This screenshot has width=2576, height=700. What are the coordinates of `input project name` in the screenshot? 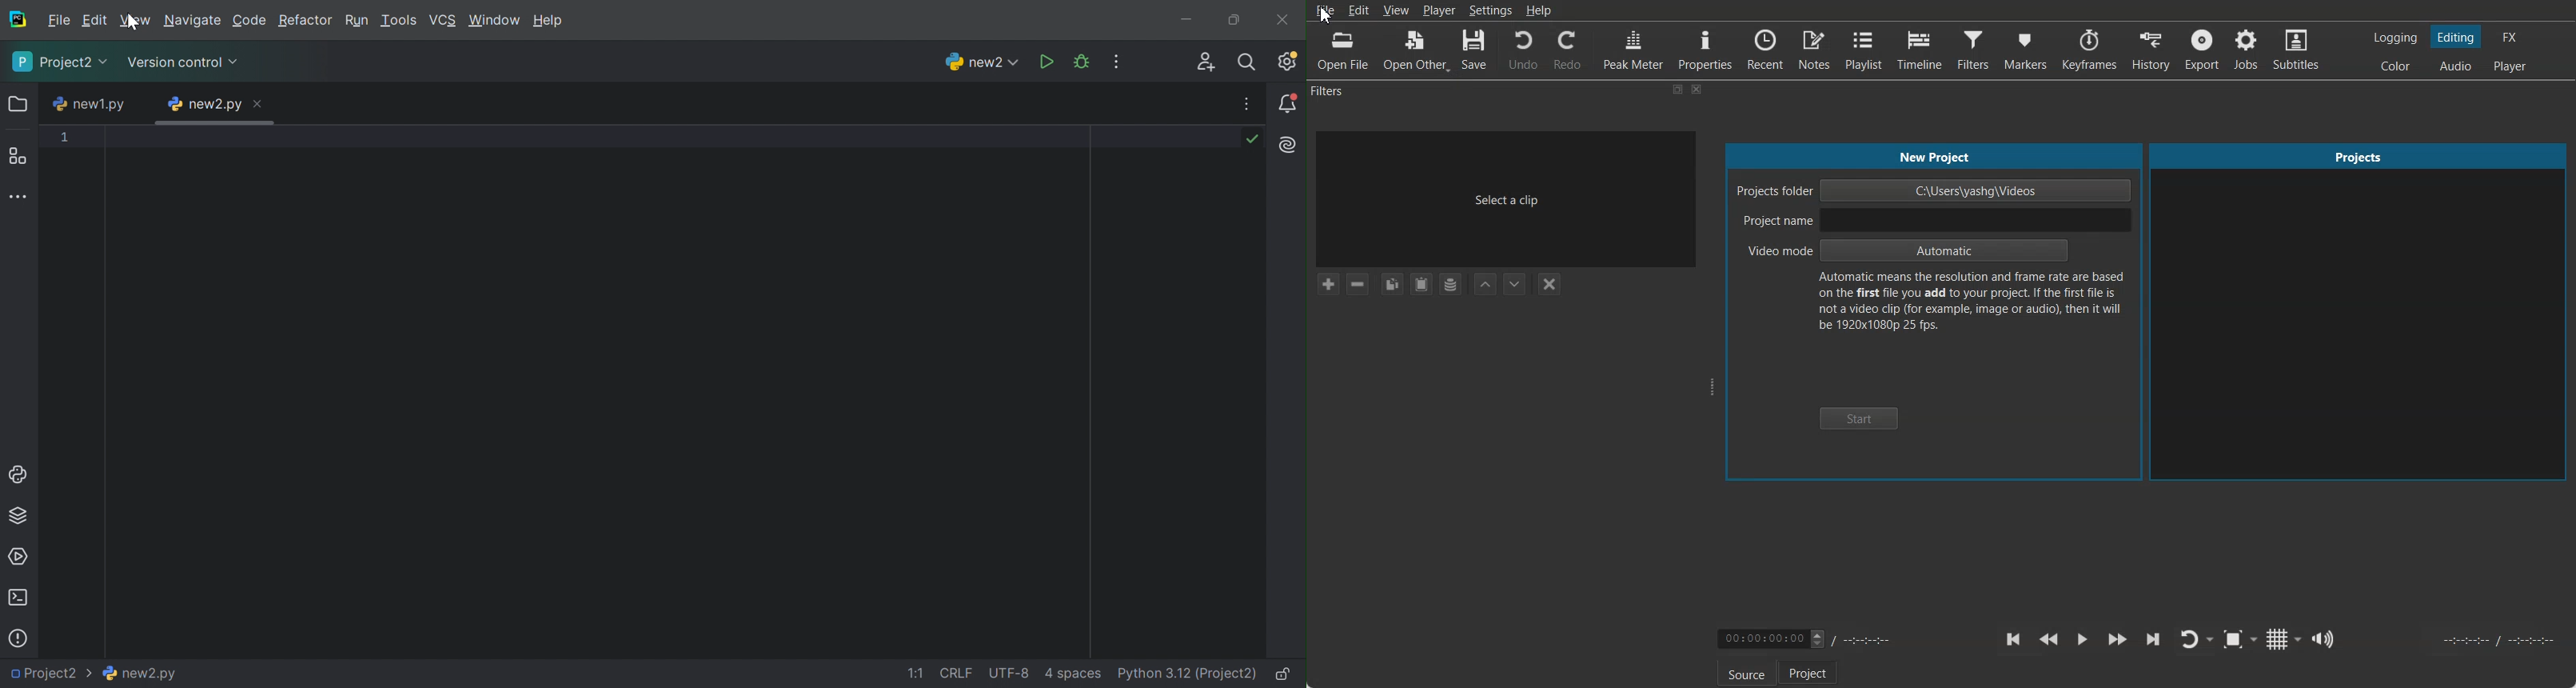 It's located at (1976, 220).